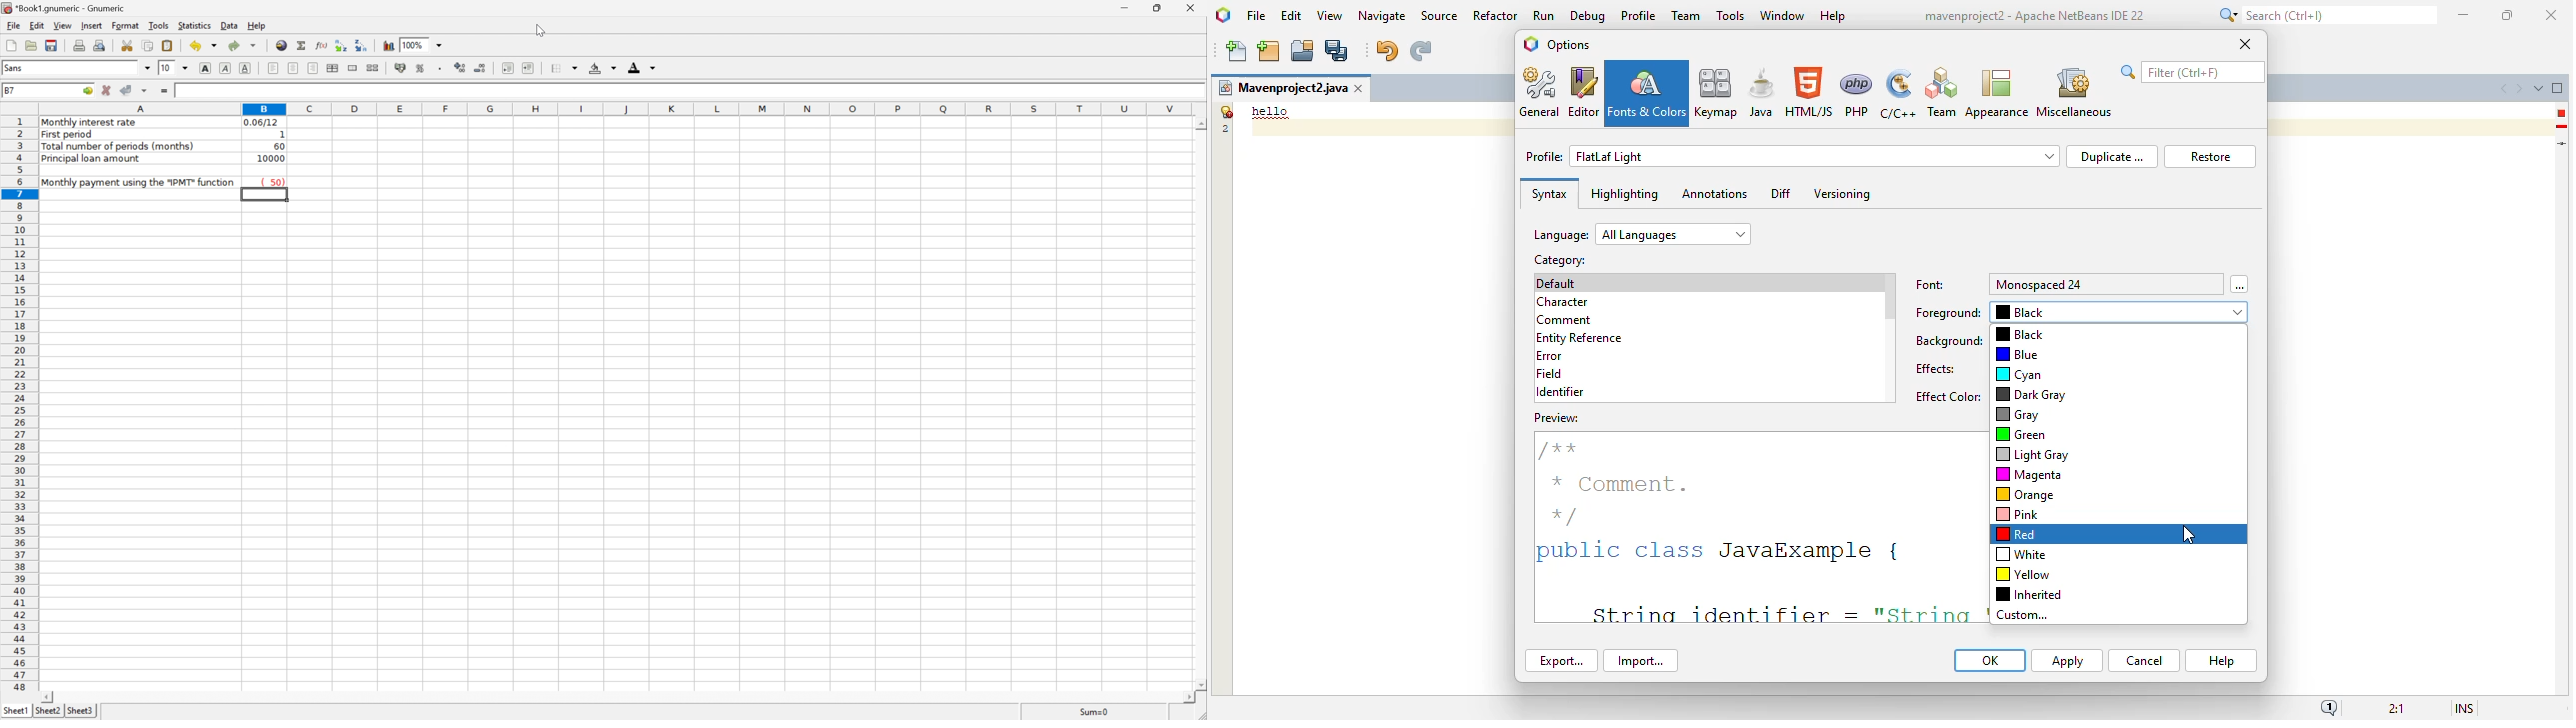  What do you see at coordinates (401, 67) in the screenshot?
I see `Format the selection as accounting` at bounding box center [401, 67].